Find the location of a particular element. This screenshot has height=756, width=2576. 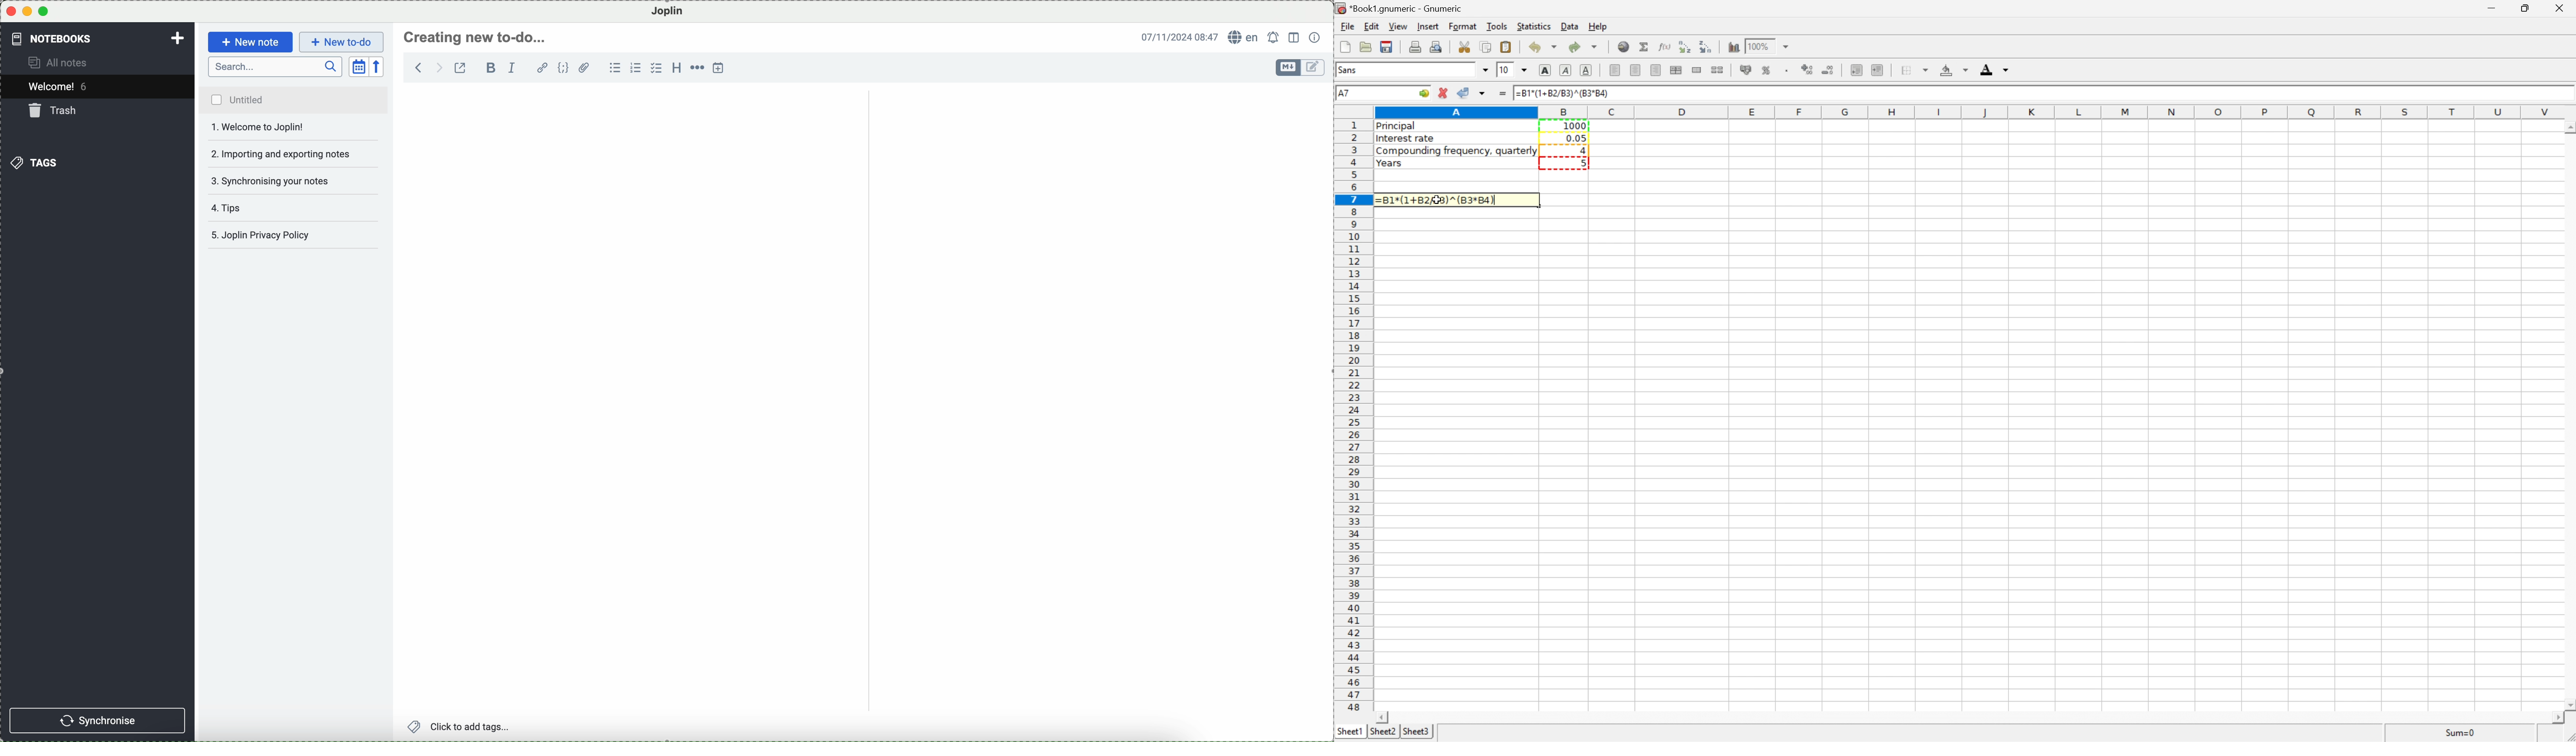

cut is located at coordinates (1464, 47).